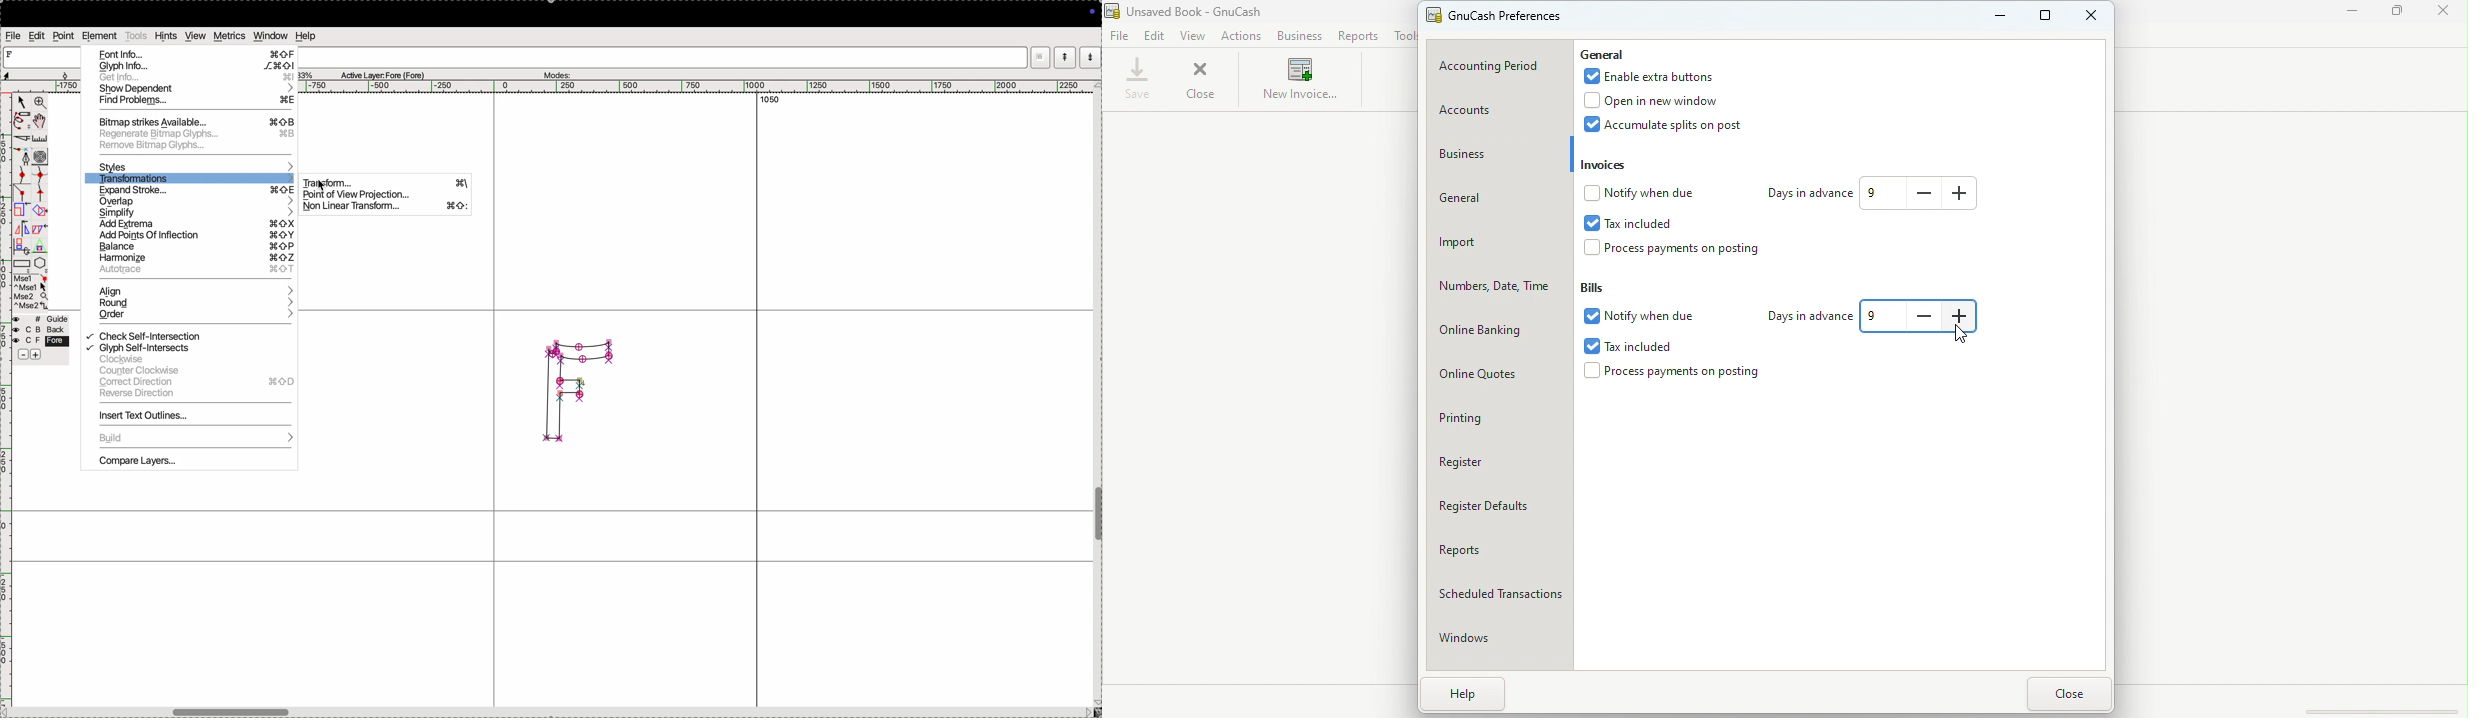 This screenshot has width=2492, height=728. Describe the element at coordinates (21, 265) in the screenshot. I see `rectangle` at that location.